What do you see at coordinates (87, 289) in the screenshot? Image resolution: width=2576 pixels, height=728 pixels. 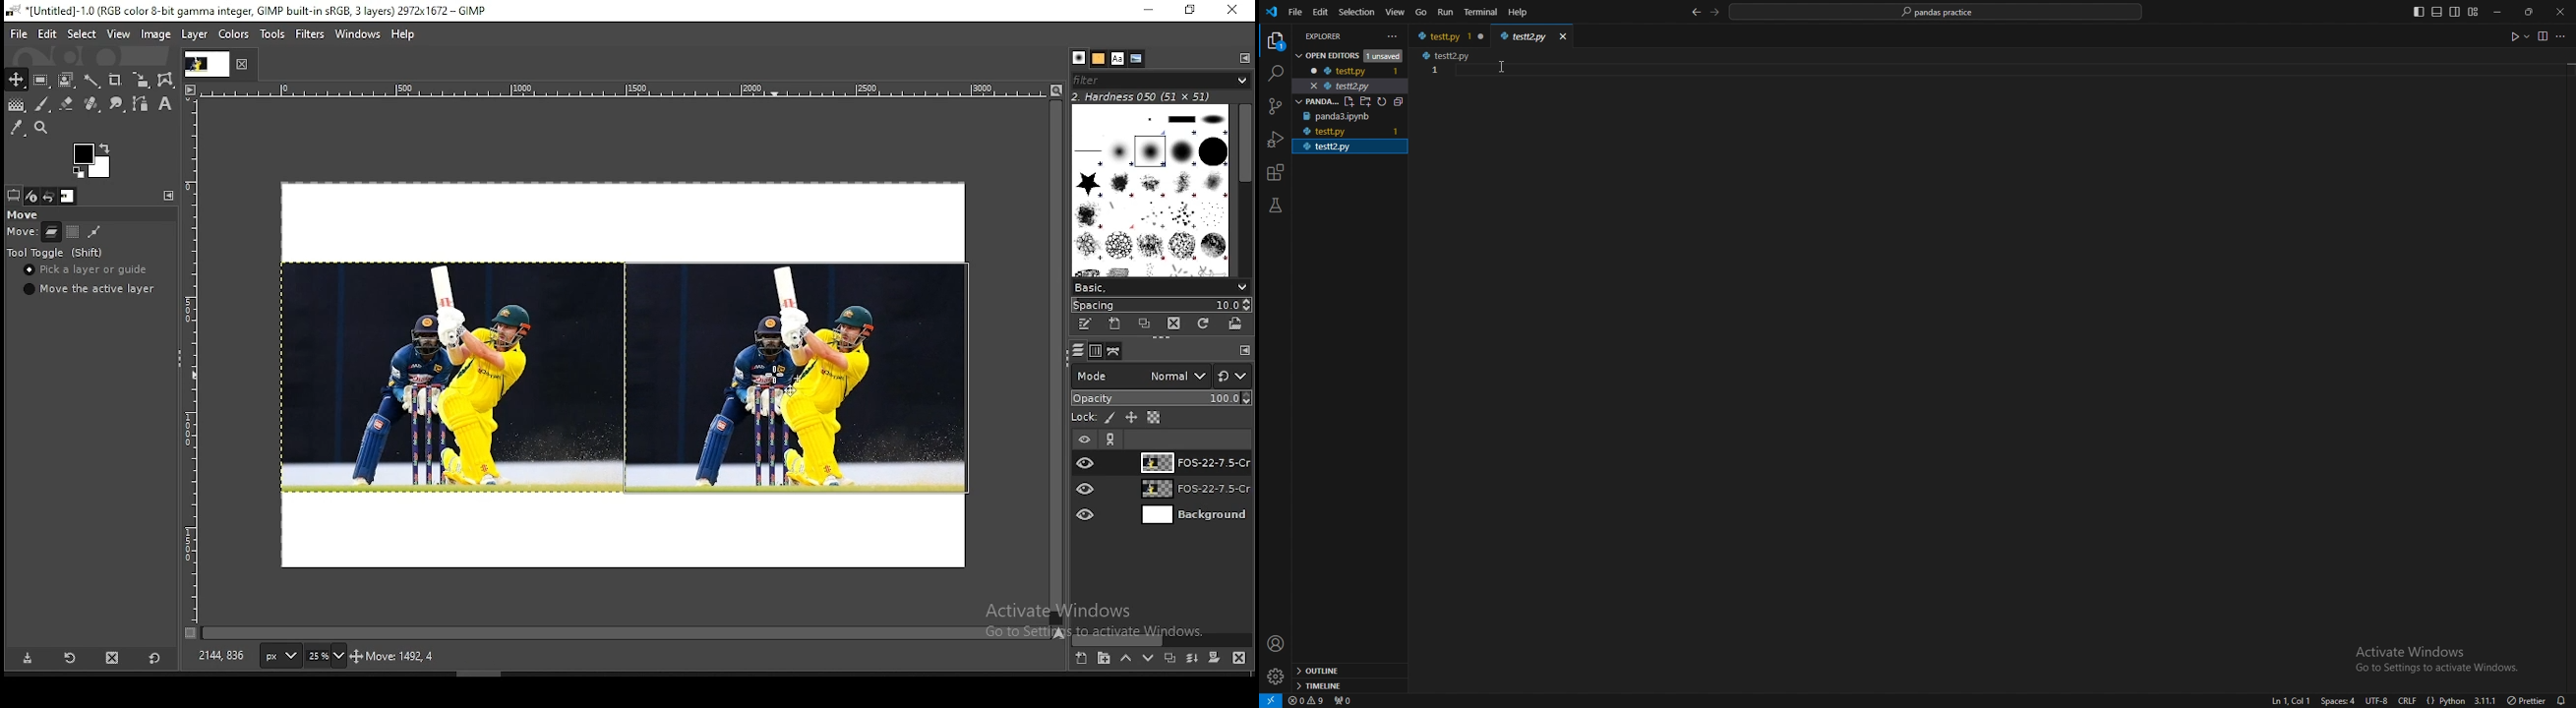 I see `move the active layer` at bounding box center [87, 289].